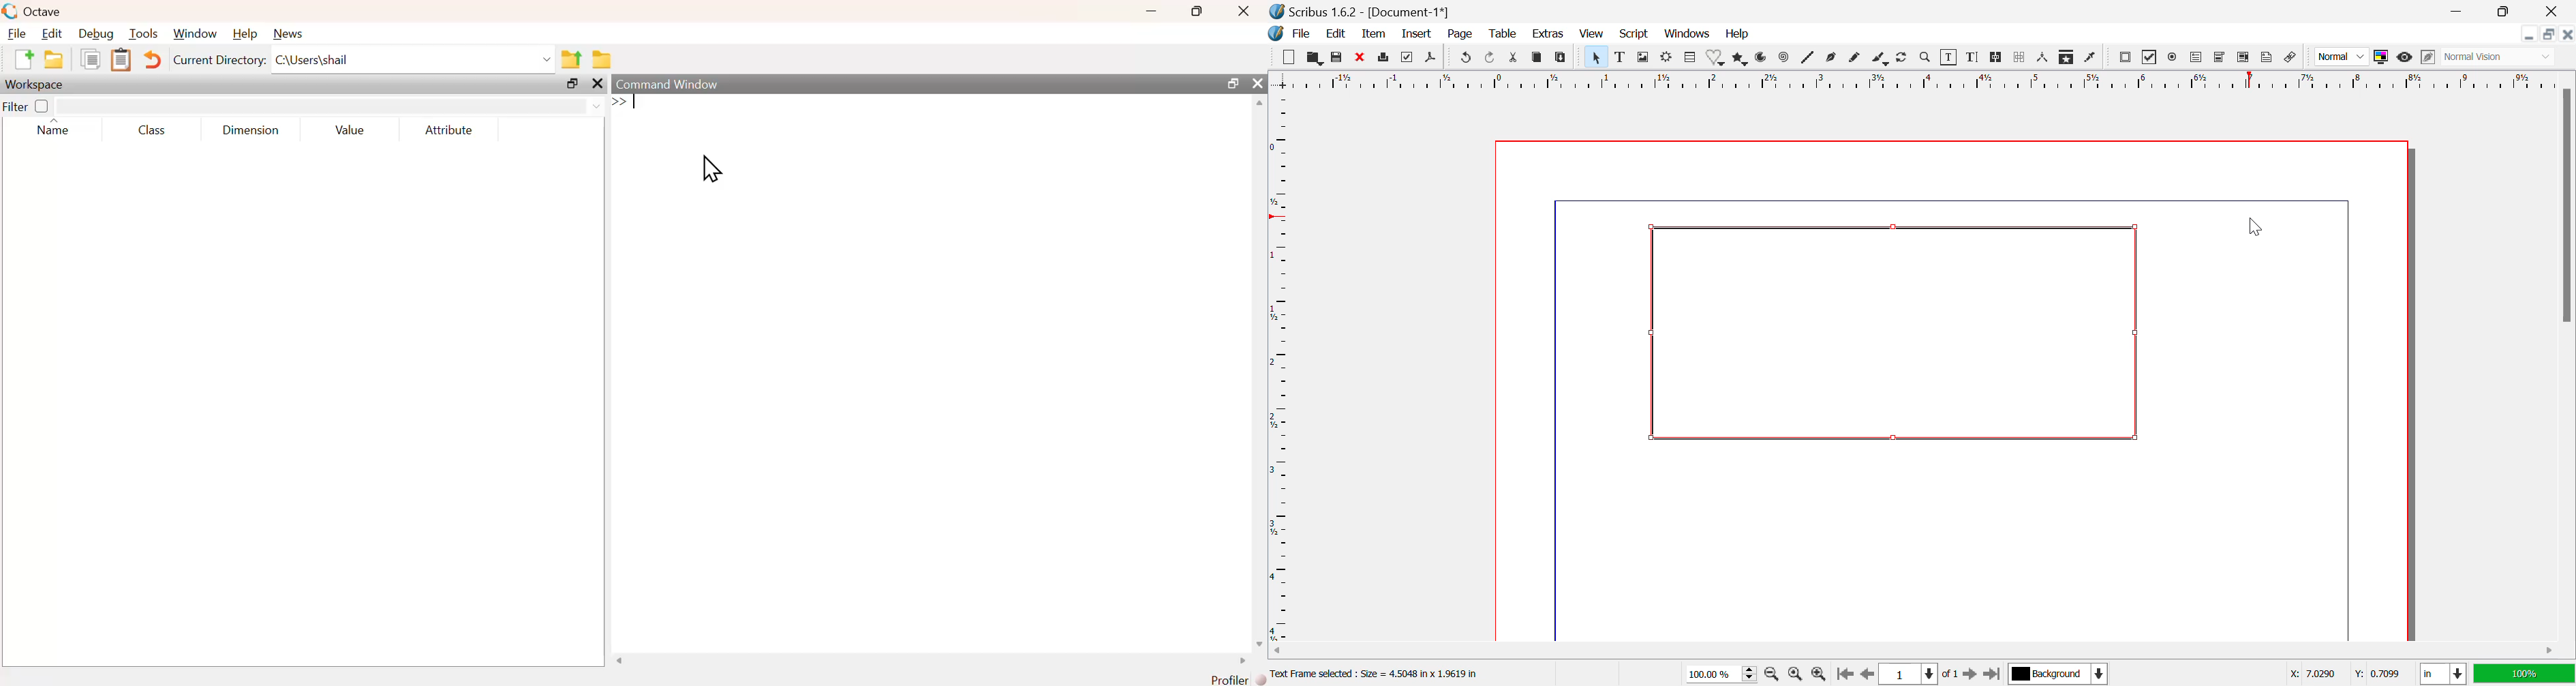  I want to click on Text Annotation, so click(2268, 58).